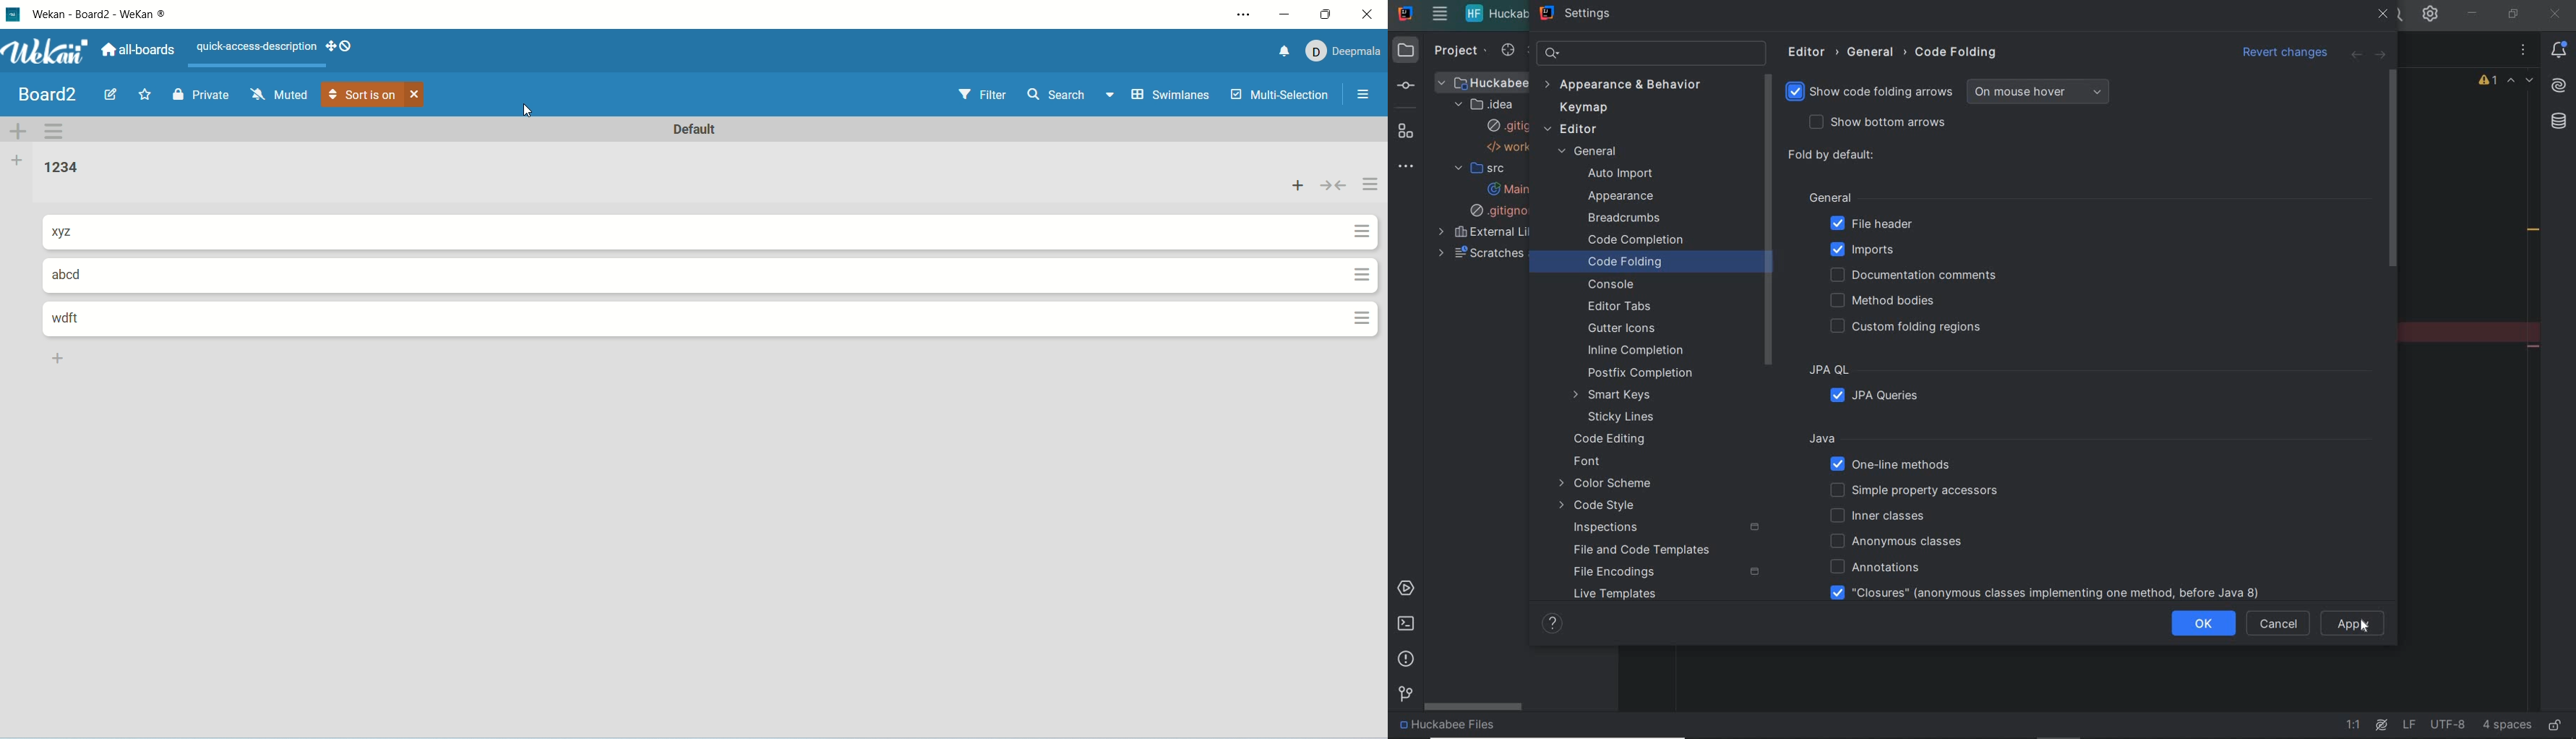 Image resolution: width=2576 pixels, height=756 pixels. I want to click on add, so click(1297, 187).